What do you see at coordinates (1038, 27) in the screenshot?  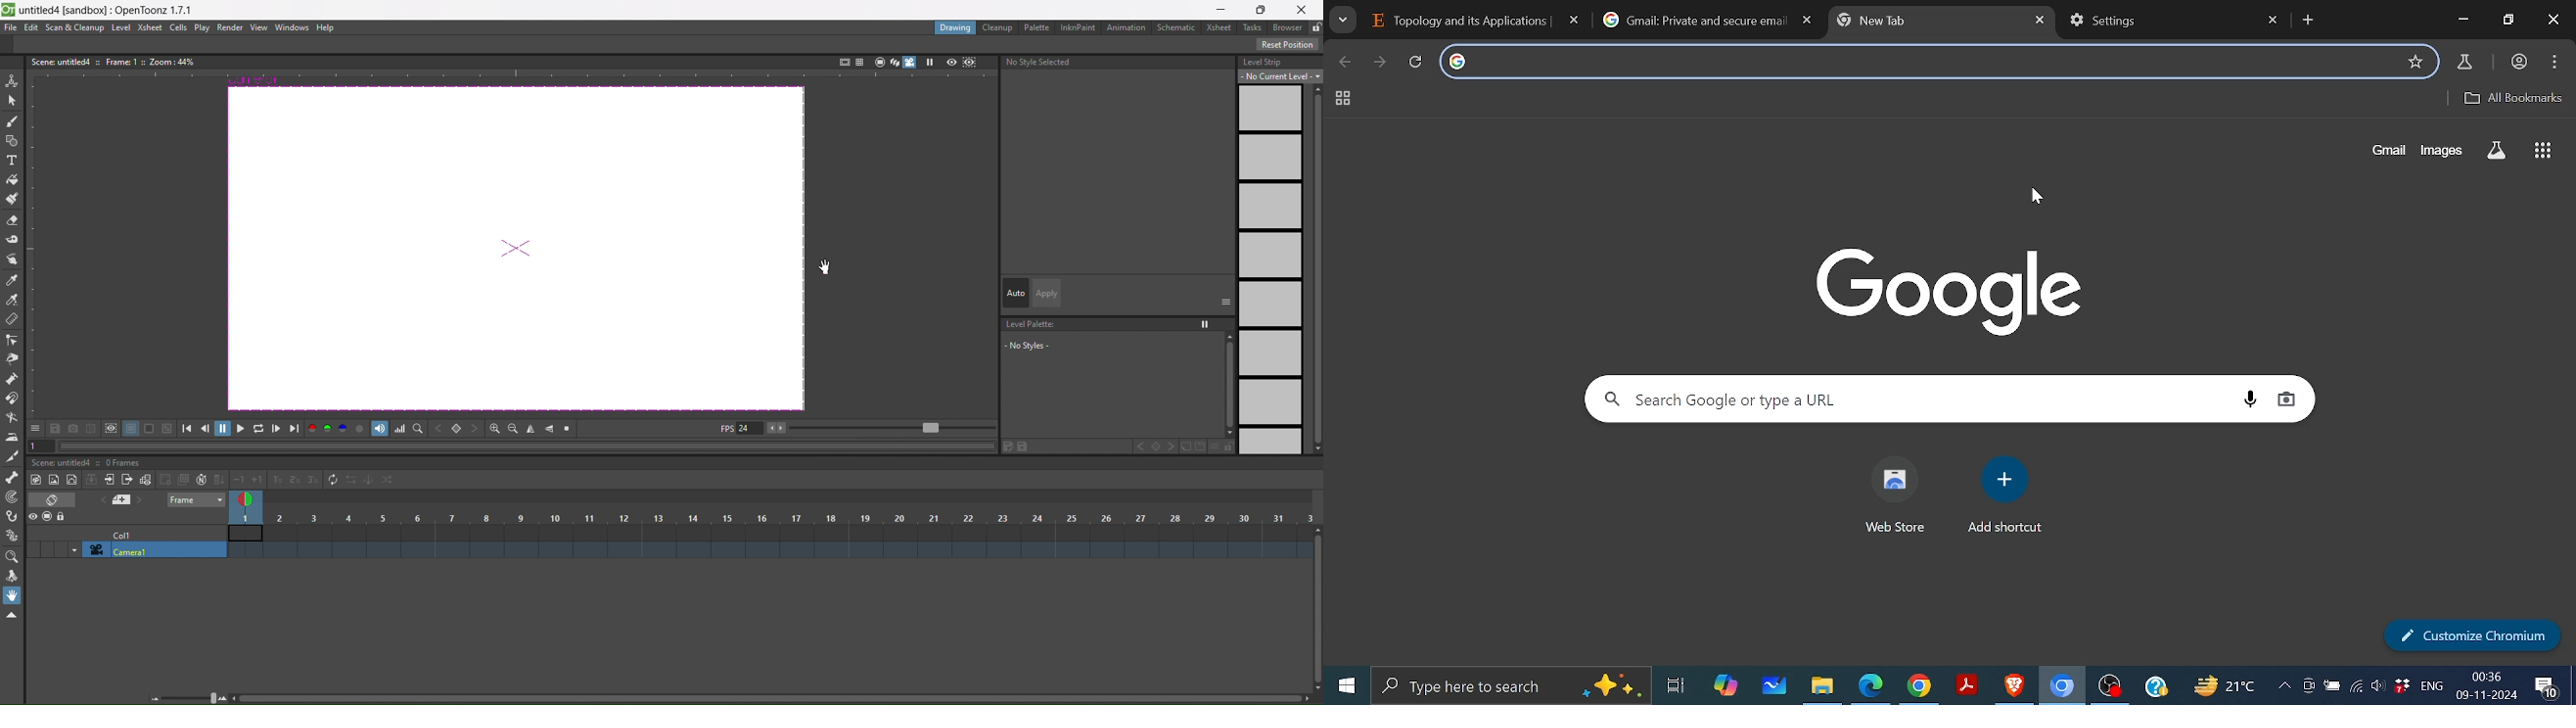 I see `palette` at bounding box center [1038, 27].